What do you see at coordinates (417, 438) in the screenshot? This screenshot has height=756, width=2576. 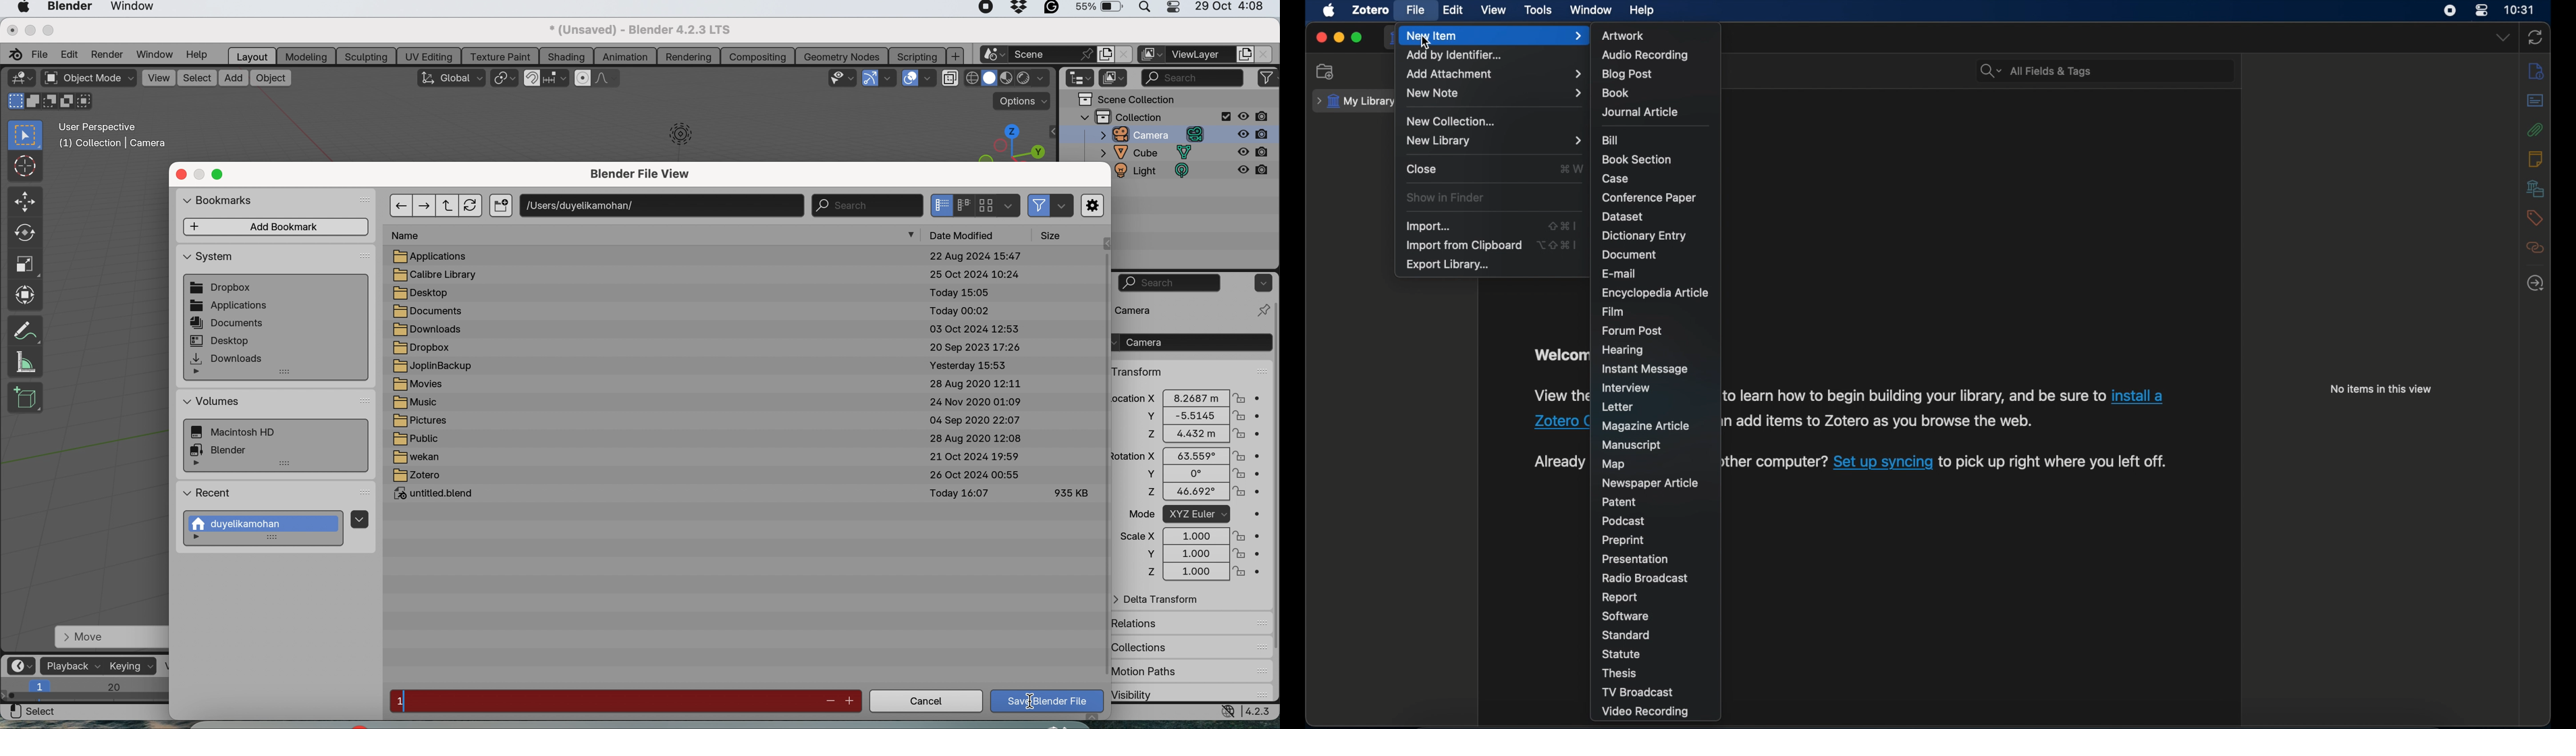 I see `public` at bounding box center [417, 438].